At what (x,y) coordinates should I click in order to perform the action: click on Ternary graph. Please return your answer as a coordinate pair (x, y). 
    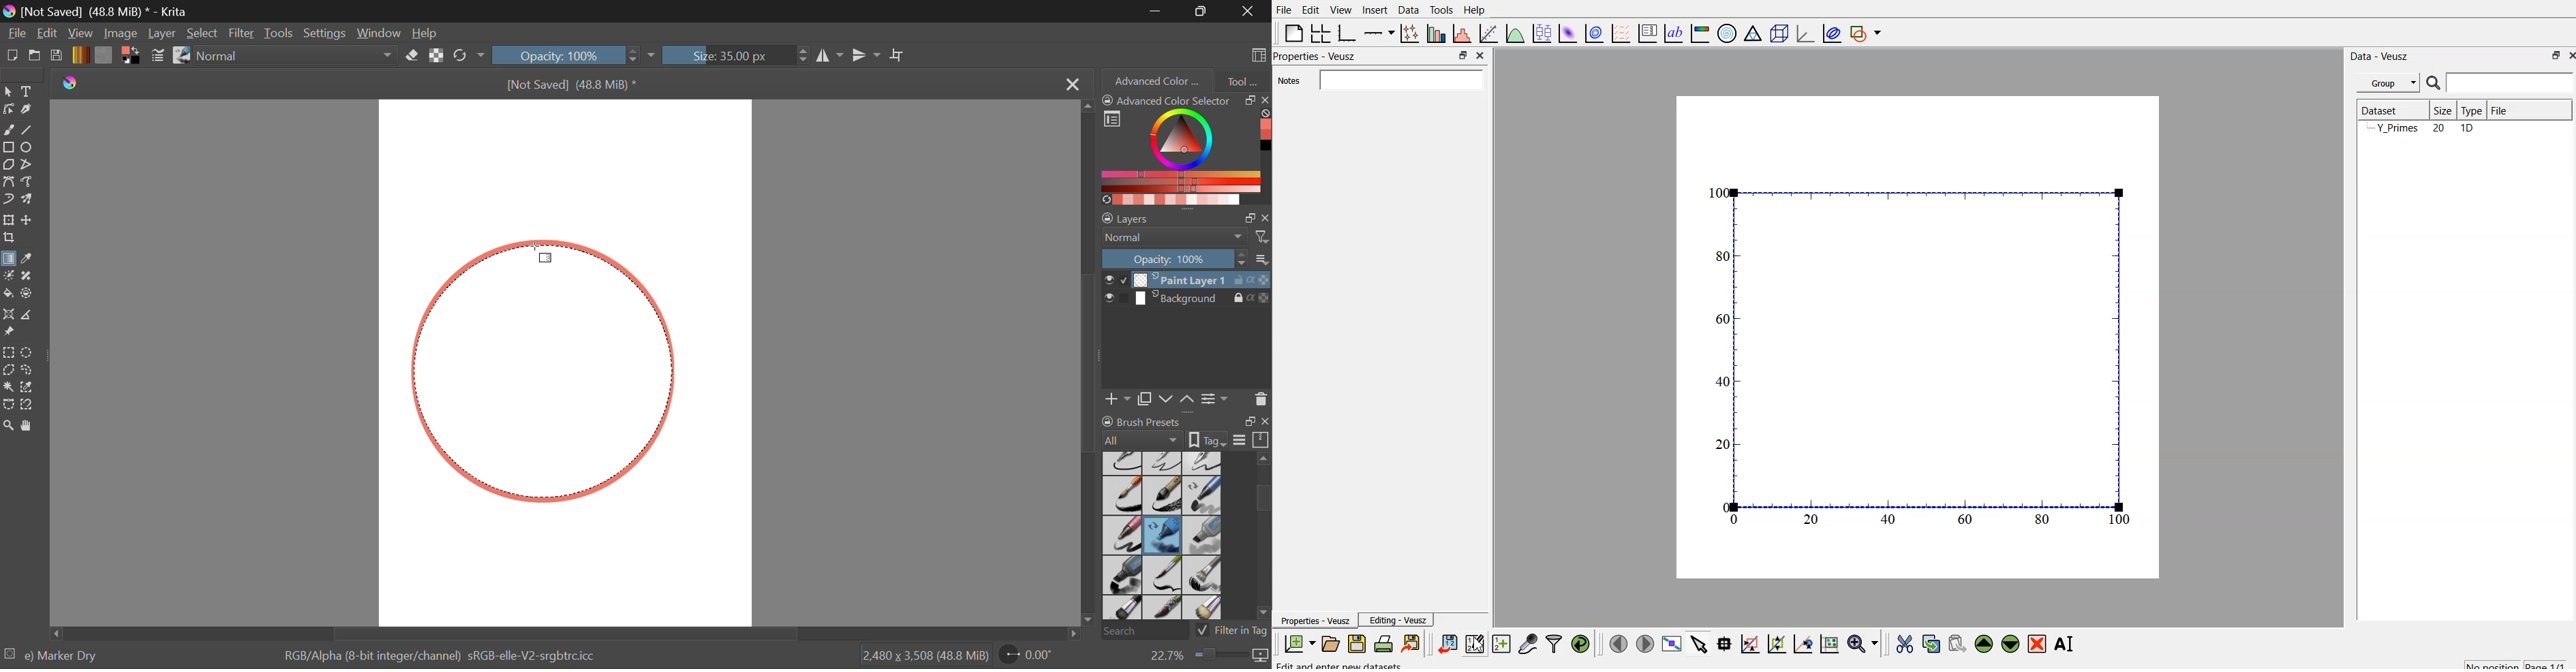
    Looking at the image, I should click on (1753, 33).